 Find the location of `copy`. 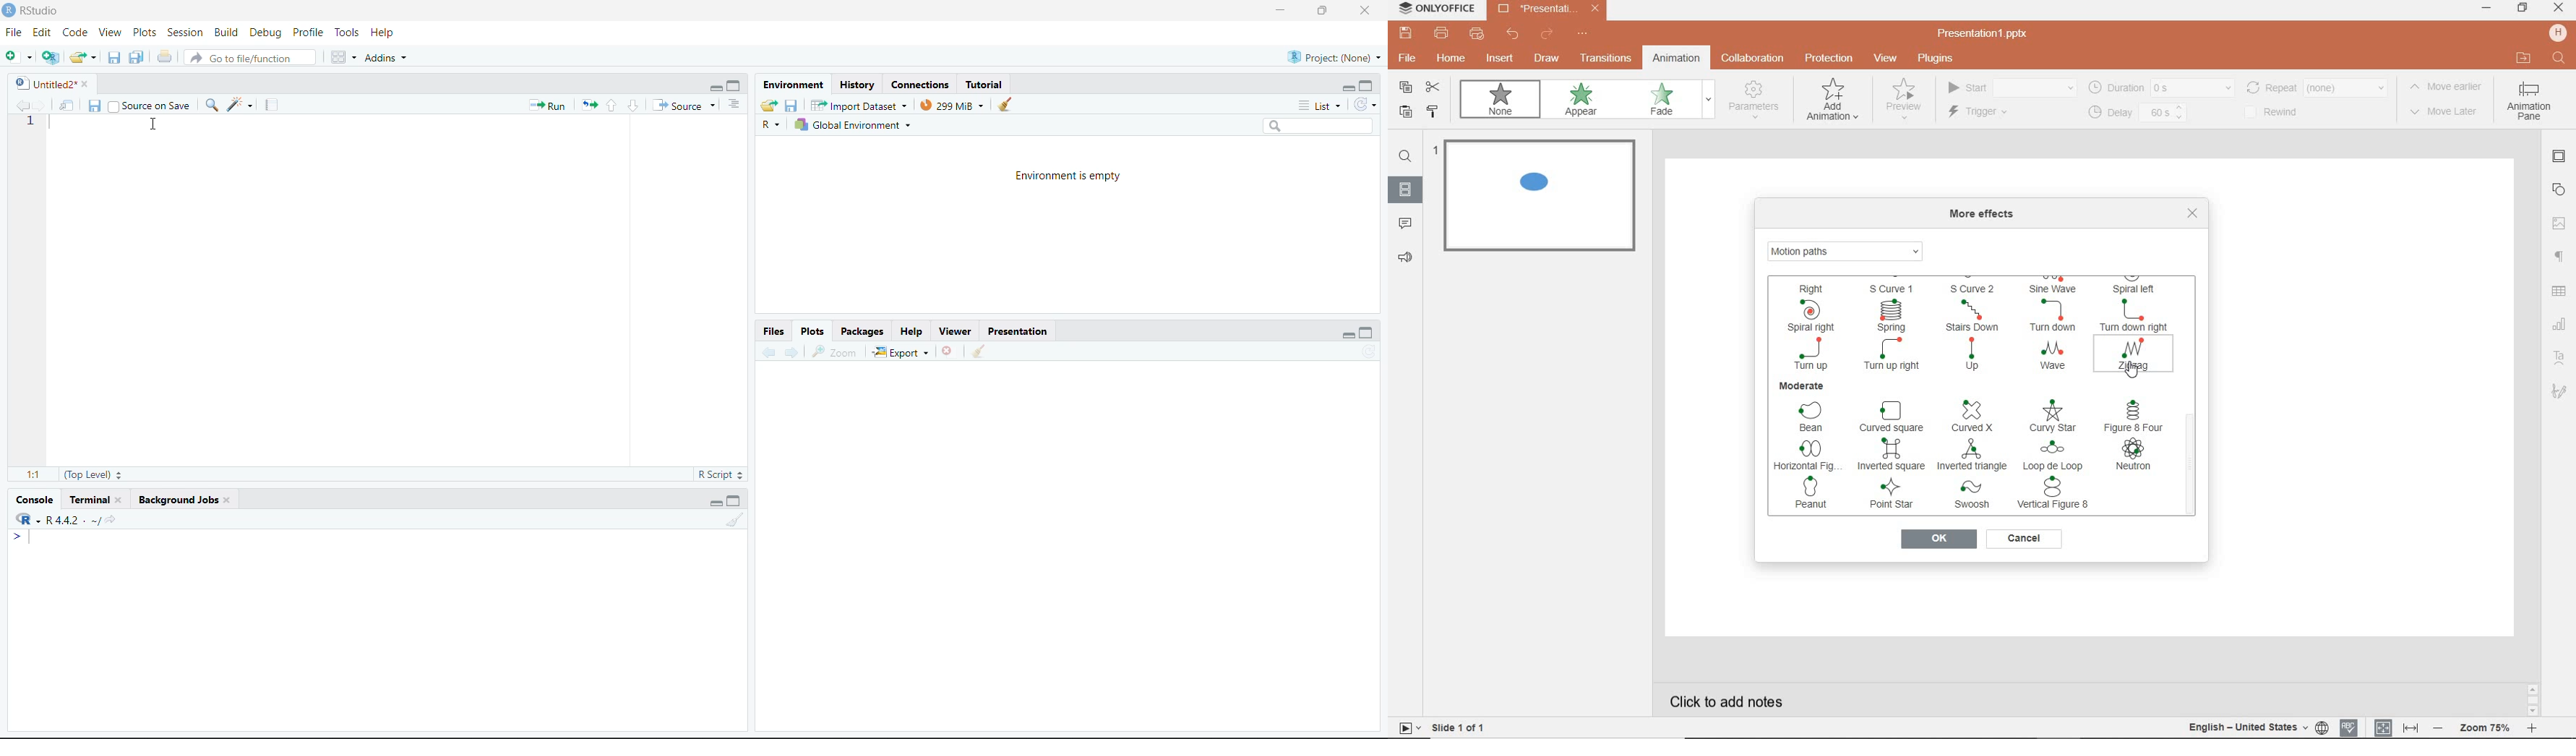

copy is located at coordinates (1406, 87).